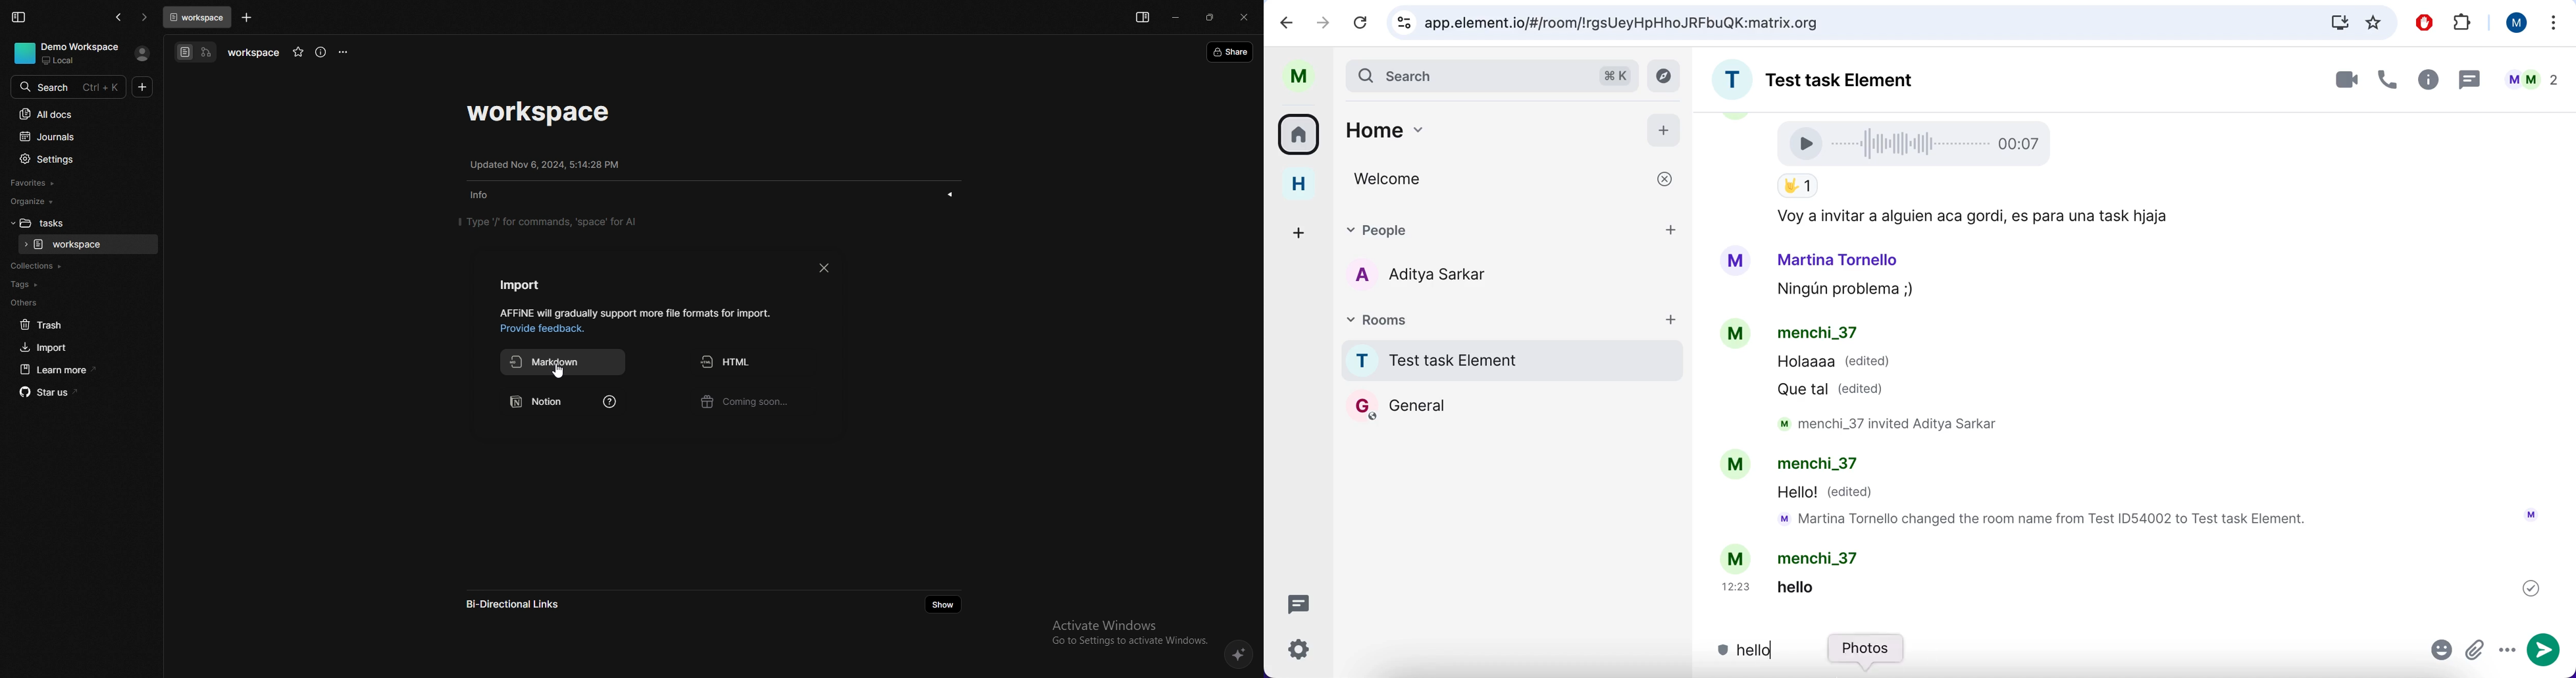 This screenshot has width=2576, height=700. What do you see at coordinates (1847, 23) in the screenshot?
I see `google search bar` at bounding box center [1847, 23].